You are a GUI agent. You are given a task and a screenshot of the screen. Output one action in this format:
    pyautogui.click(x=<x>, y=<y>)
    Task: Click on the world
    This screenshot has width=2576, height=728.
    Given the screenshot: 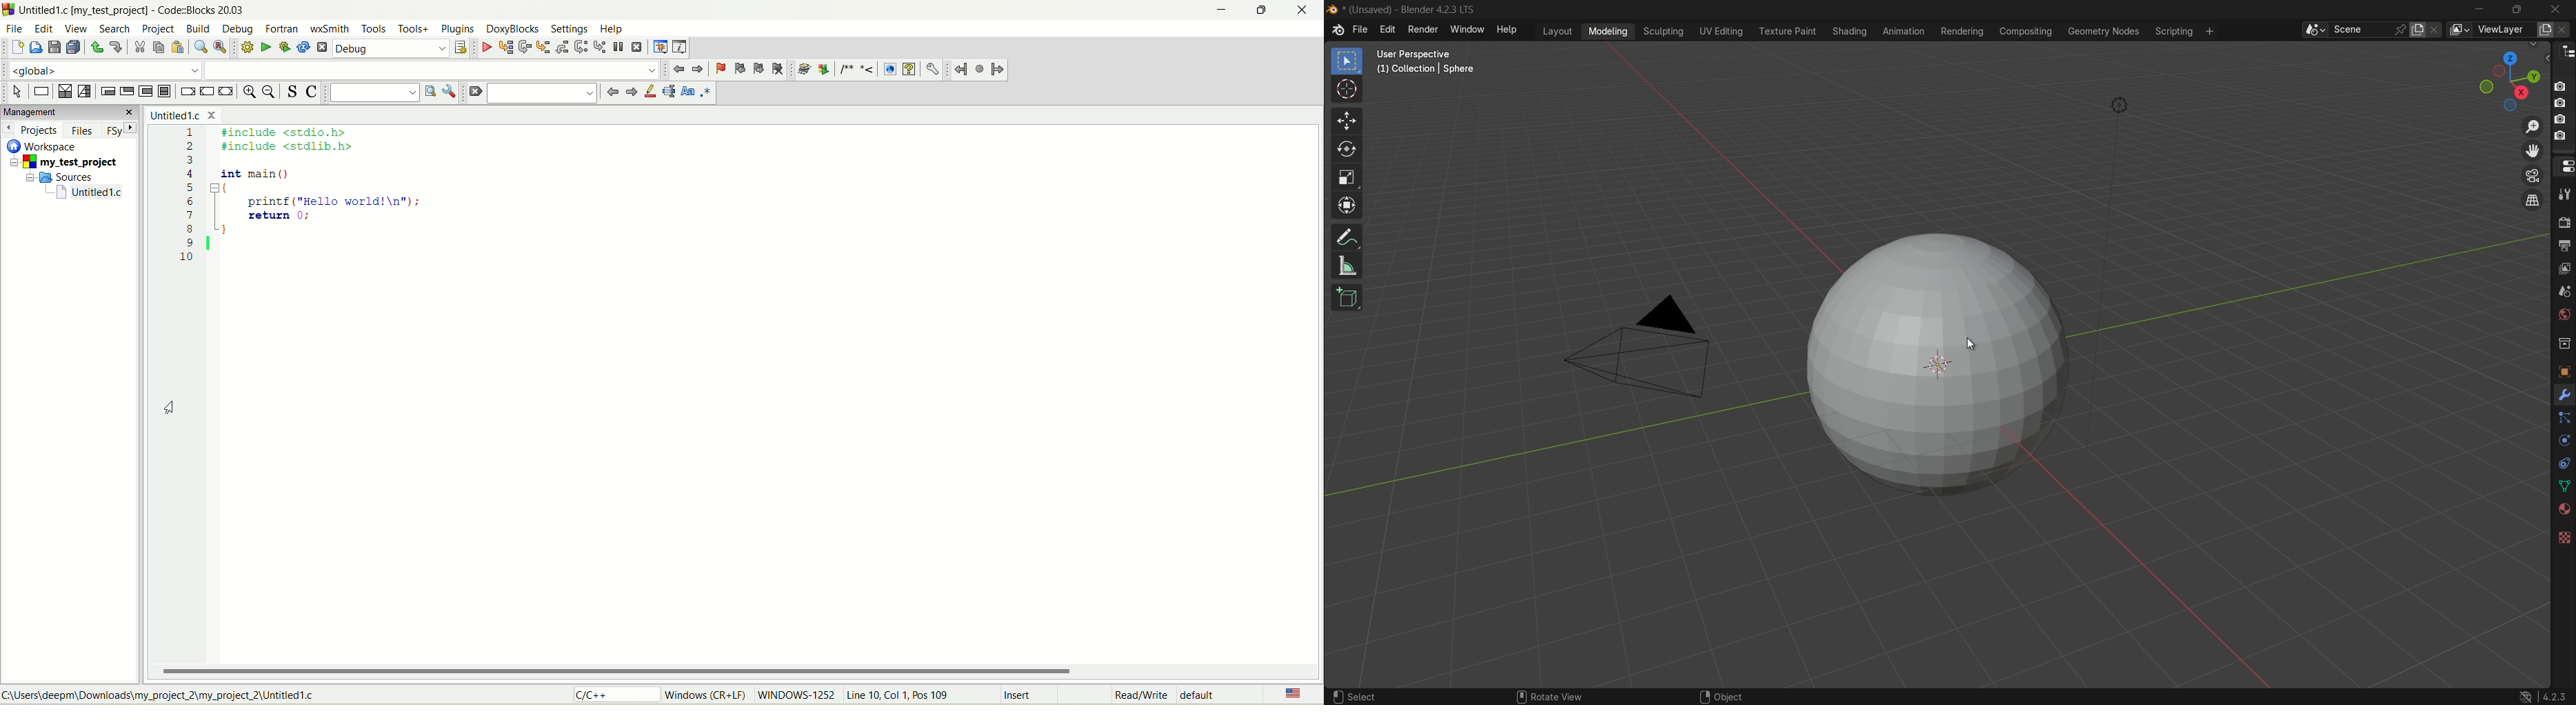 What is the action you would take?
    pyautogui.click(x=2564, y=316)
    